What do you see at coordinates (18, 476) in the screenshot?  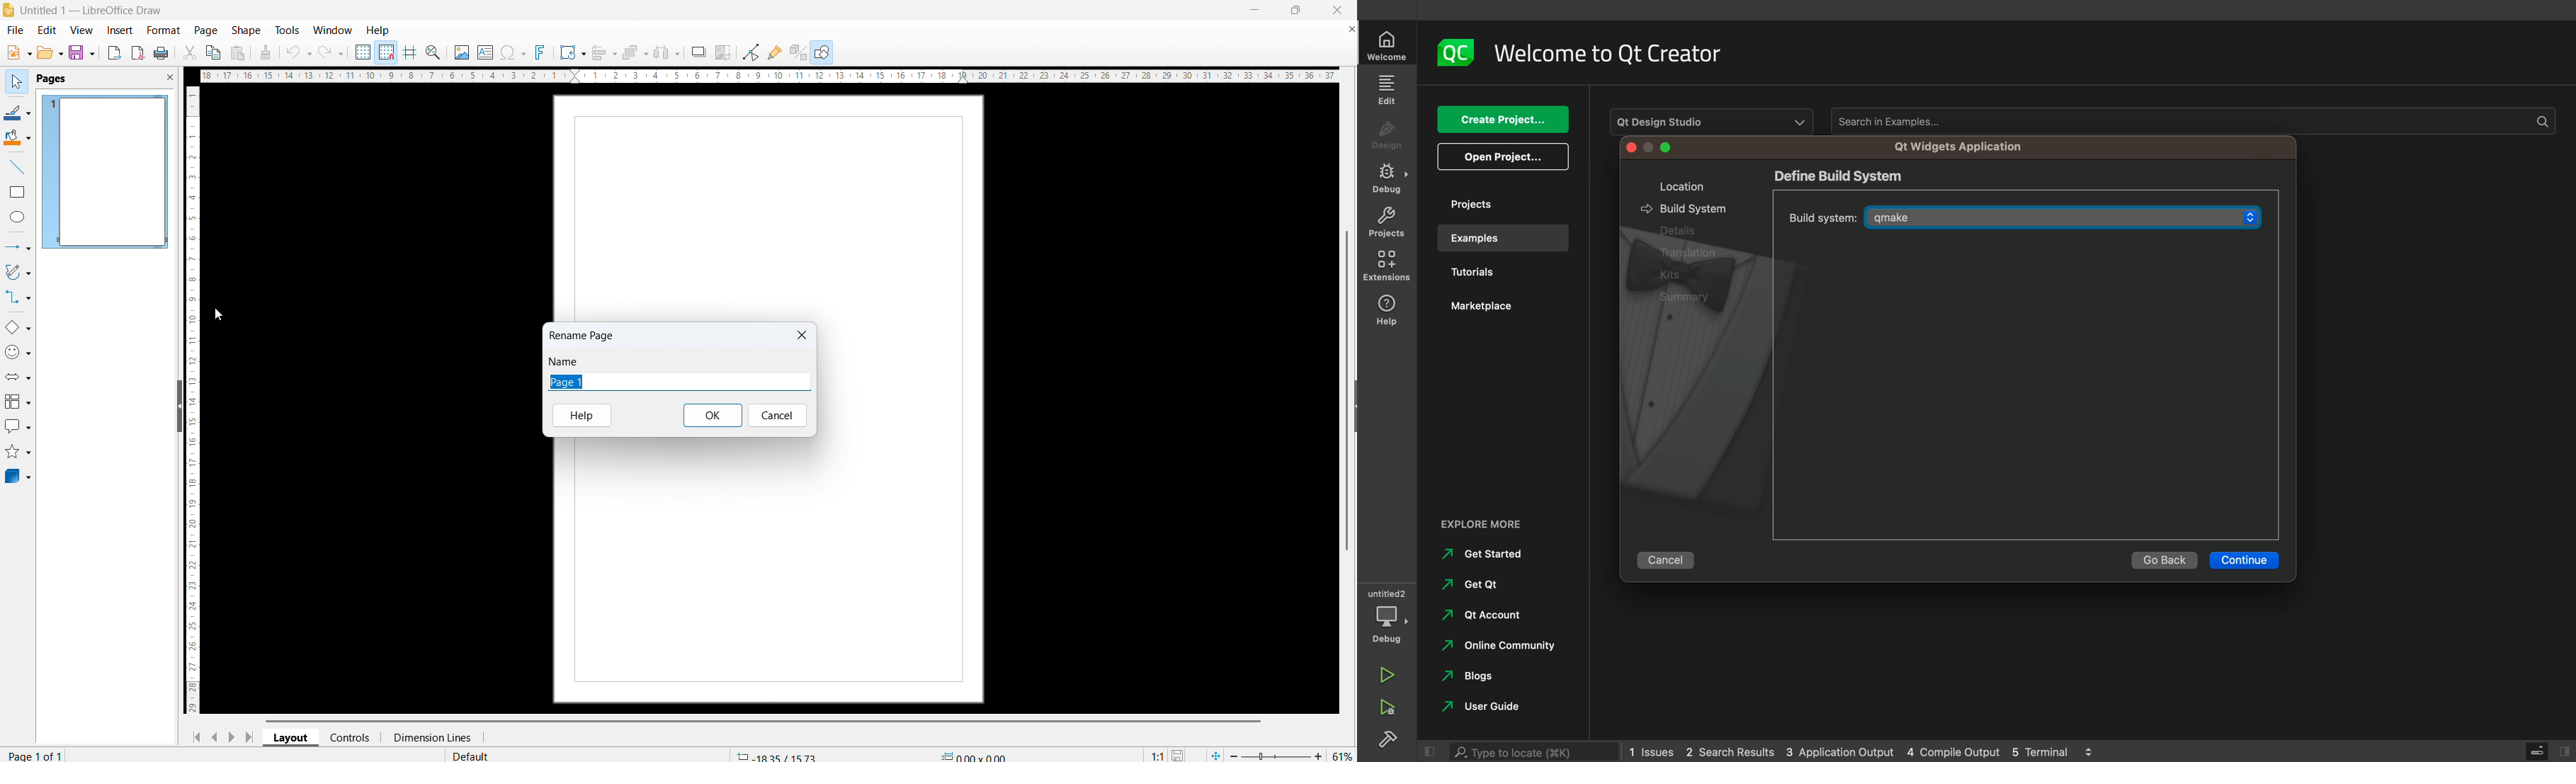 I see `3D objects` at bounding box center [18, 476].